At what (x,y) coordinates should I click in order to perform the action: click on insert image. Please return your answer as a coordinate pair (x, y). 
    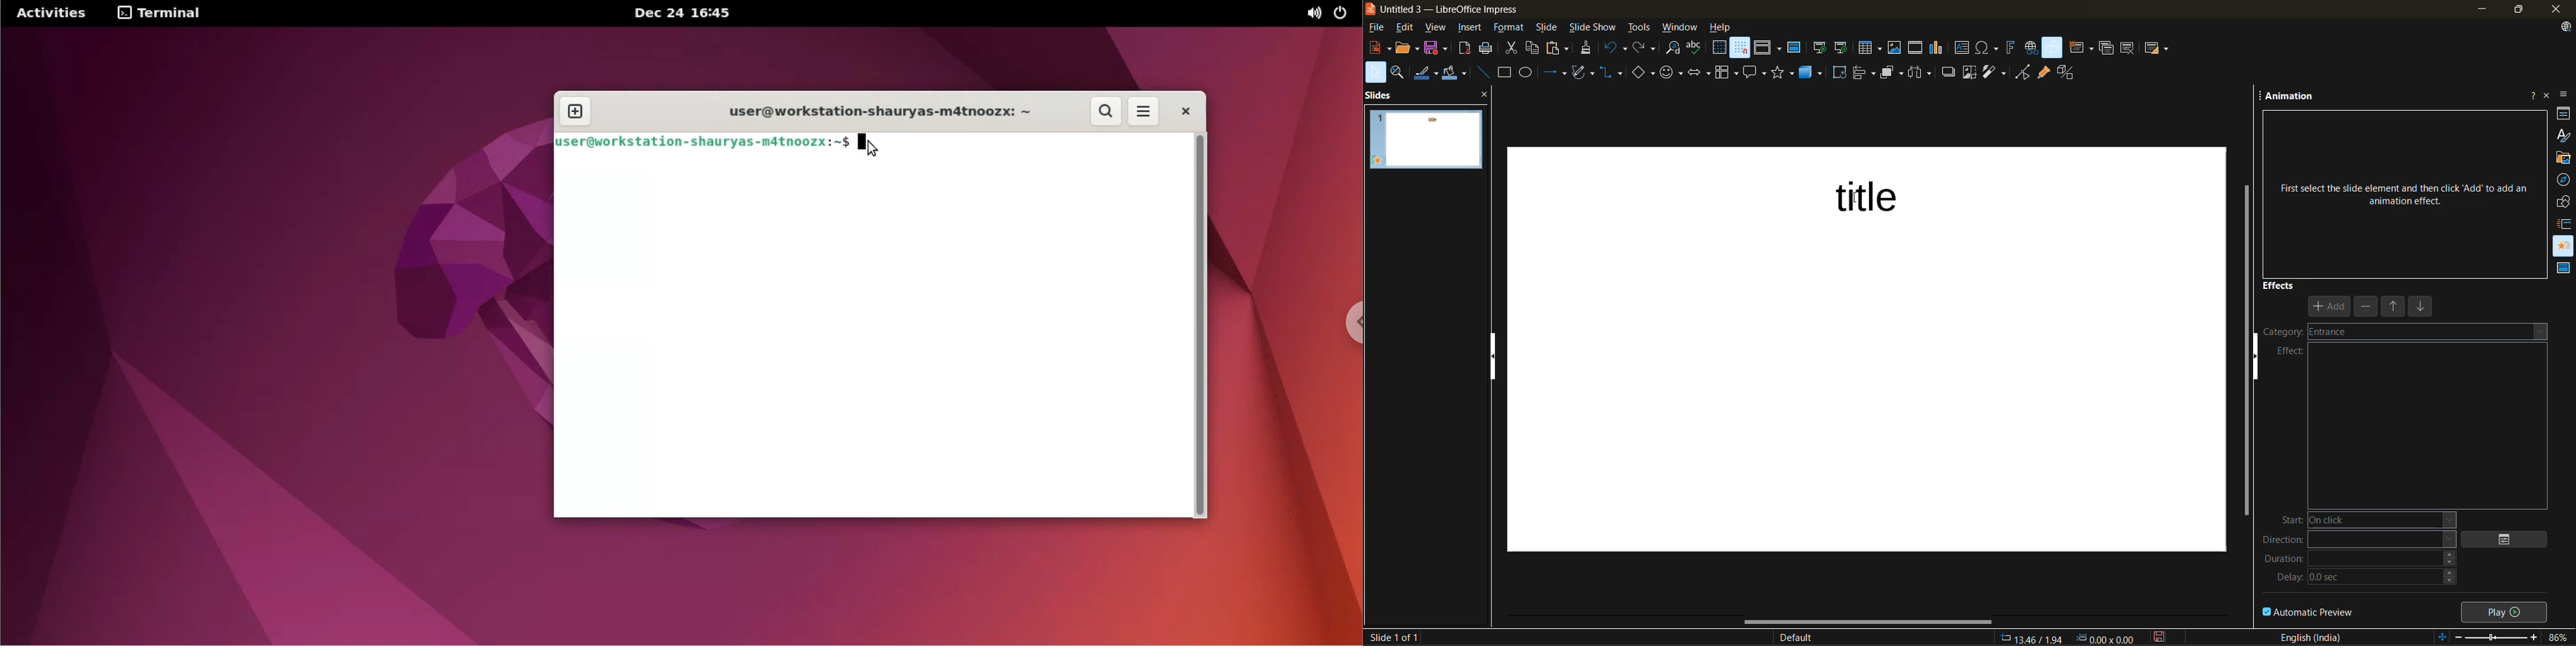
    Looking at the image, I should click on (1897, 48).